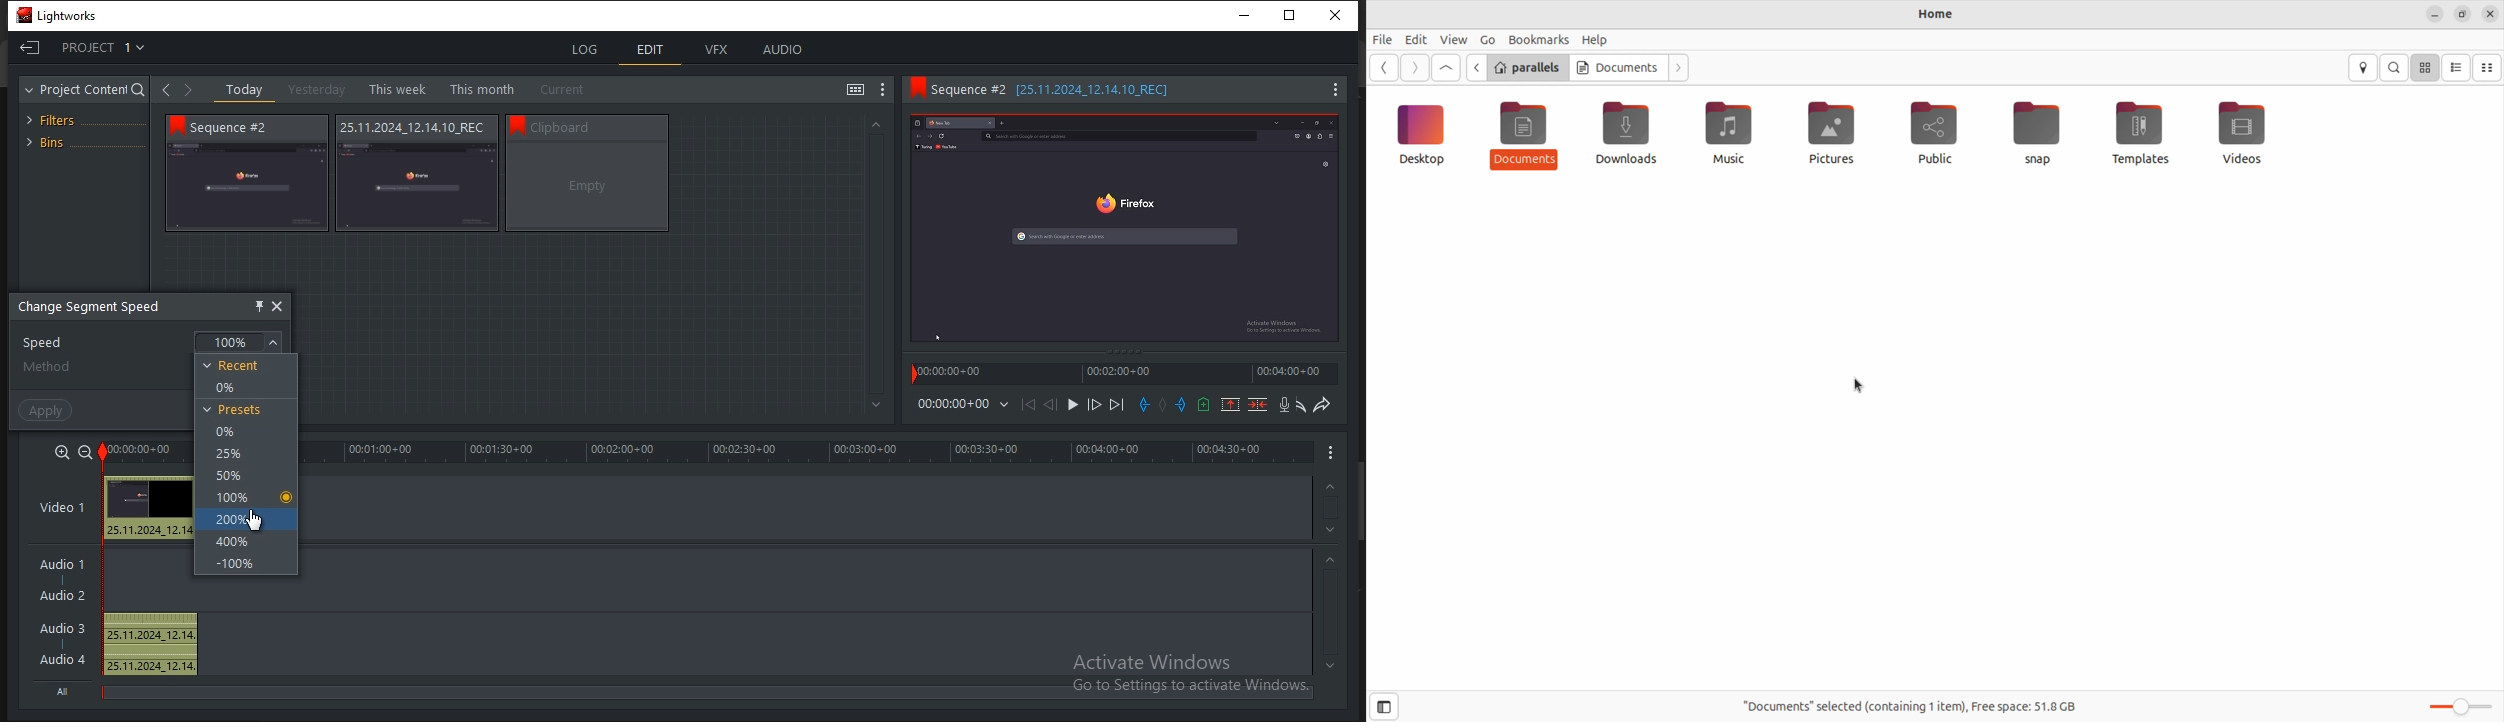  I want to click on video thumbnail, so click(587, 186).